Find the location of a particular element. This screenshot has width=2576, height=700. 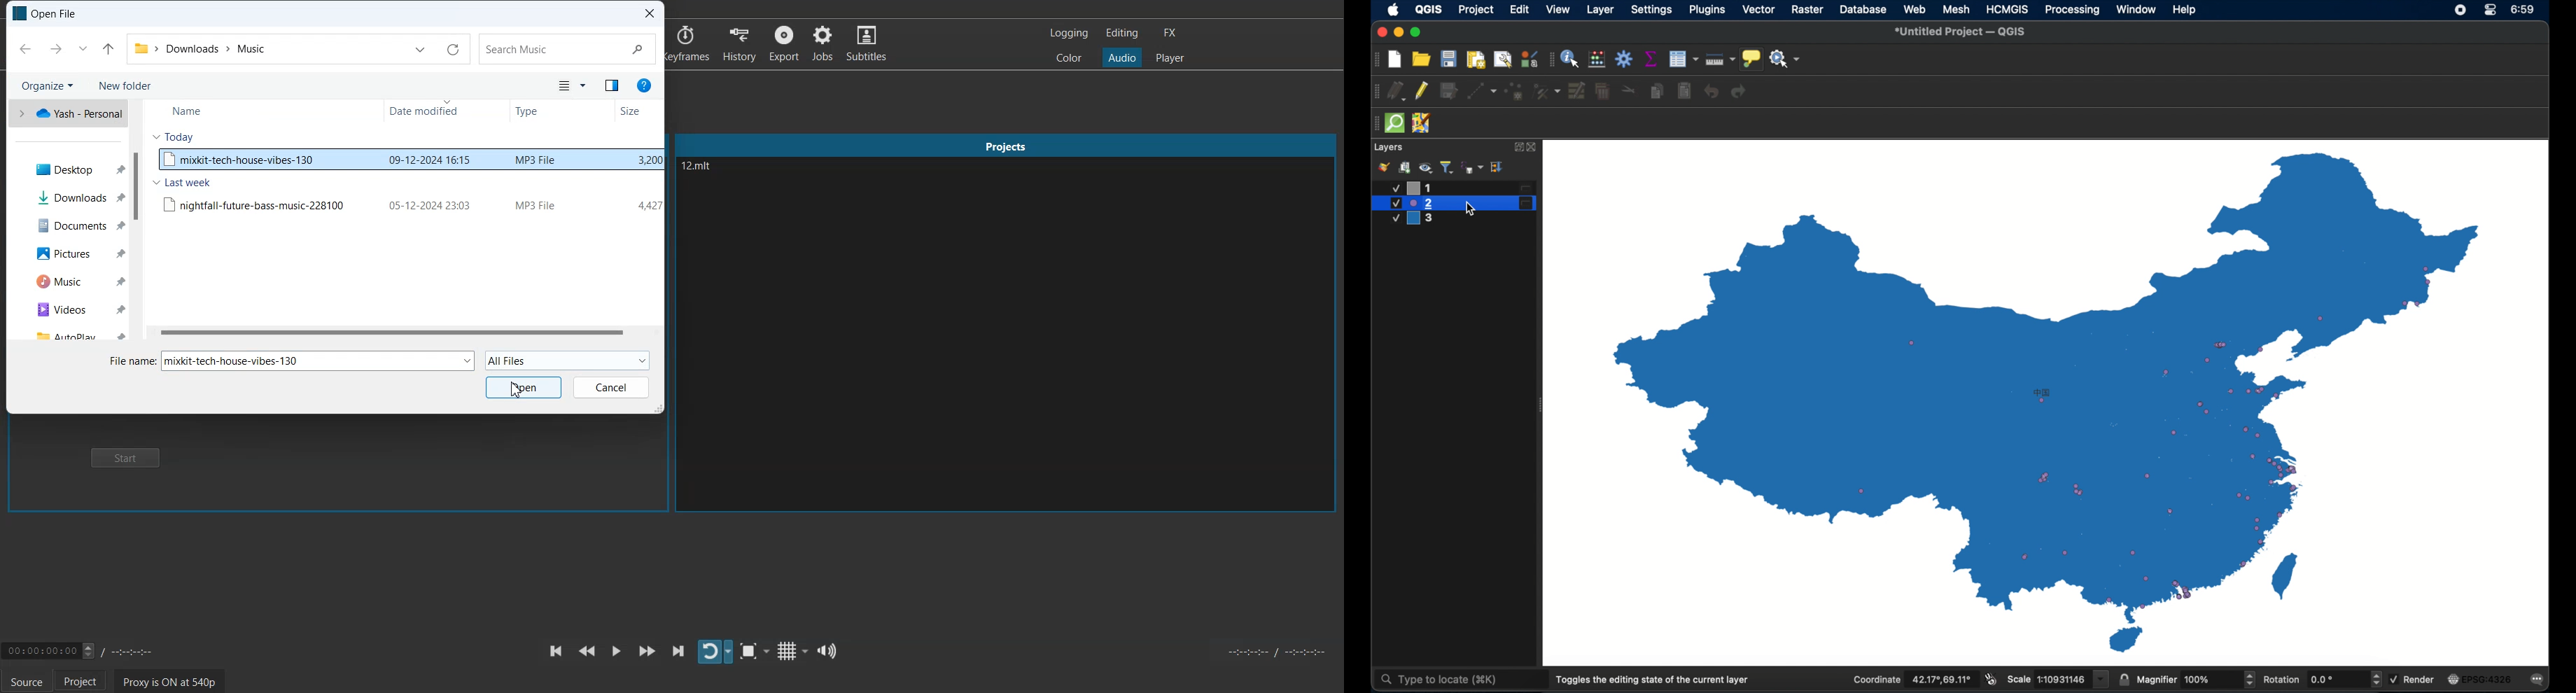

Proxy is ON at 540p  is located at coordinates (168, 680).